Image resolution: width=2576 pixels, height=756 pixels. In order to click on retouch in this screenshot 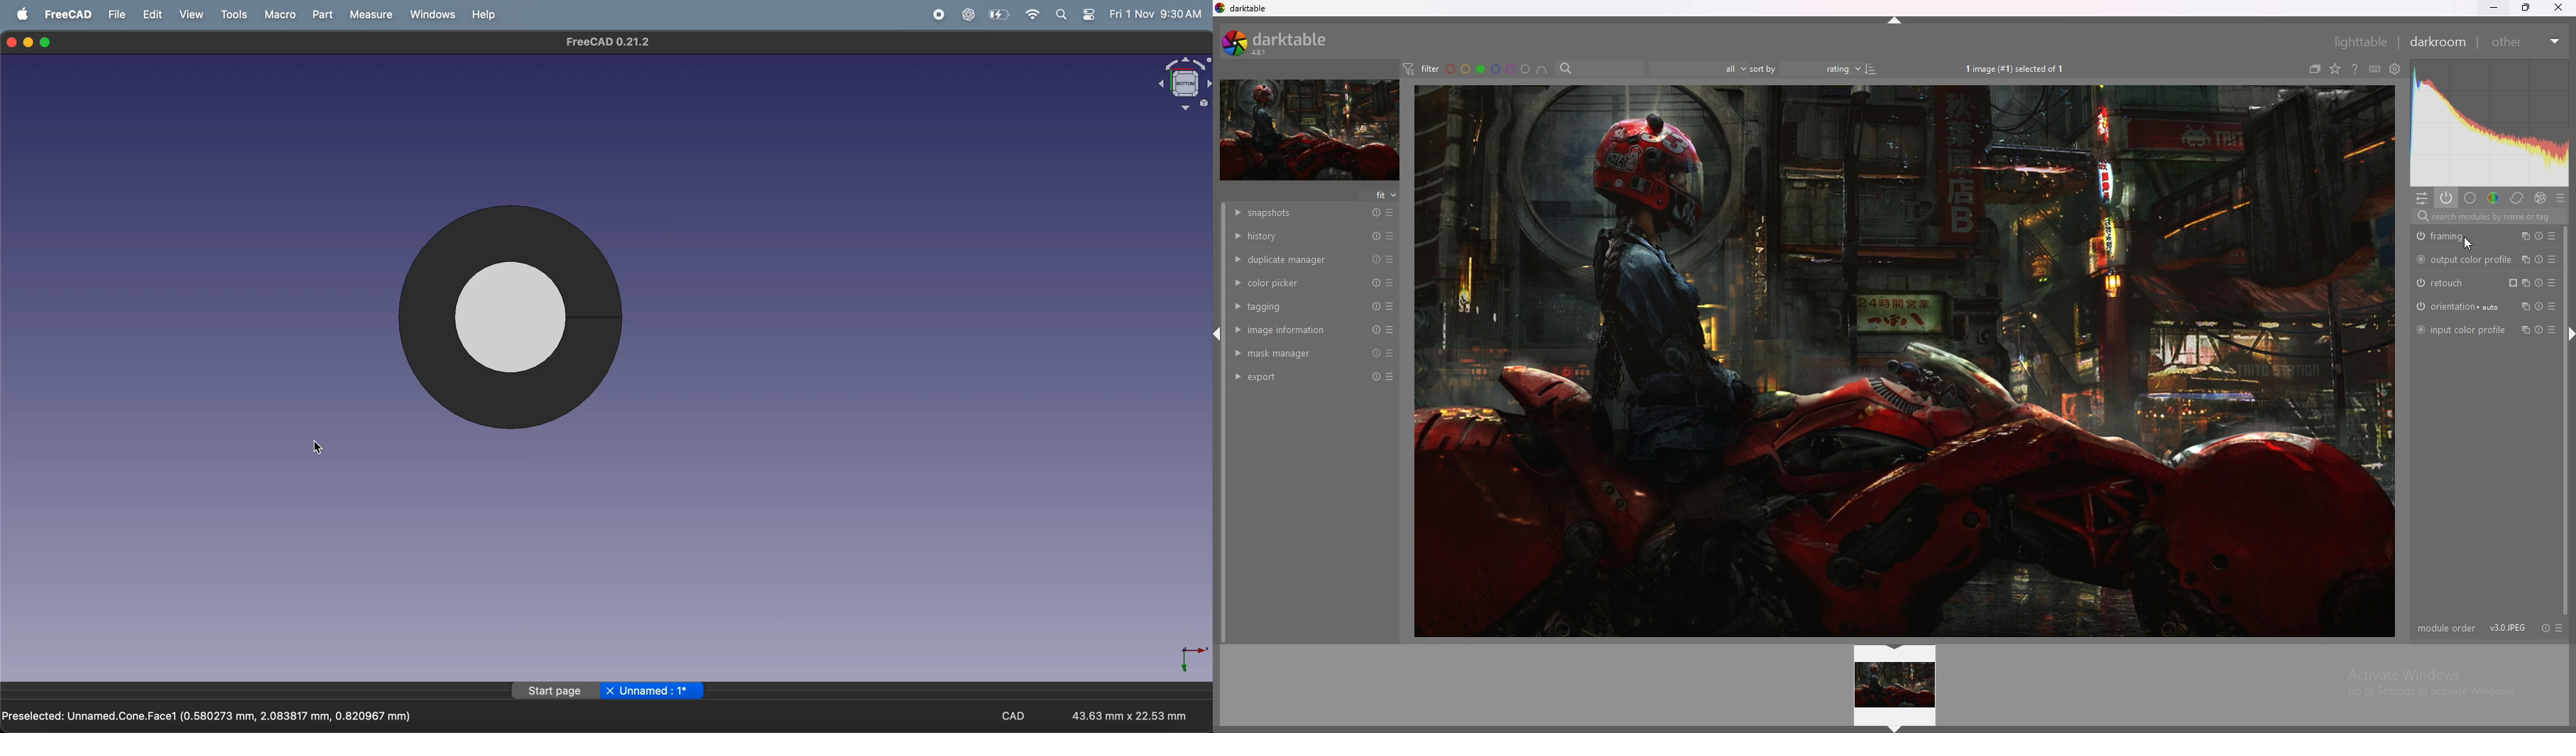, I will do `click(2445, 283)`.